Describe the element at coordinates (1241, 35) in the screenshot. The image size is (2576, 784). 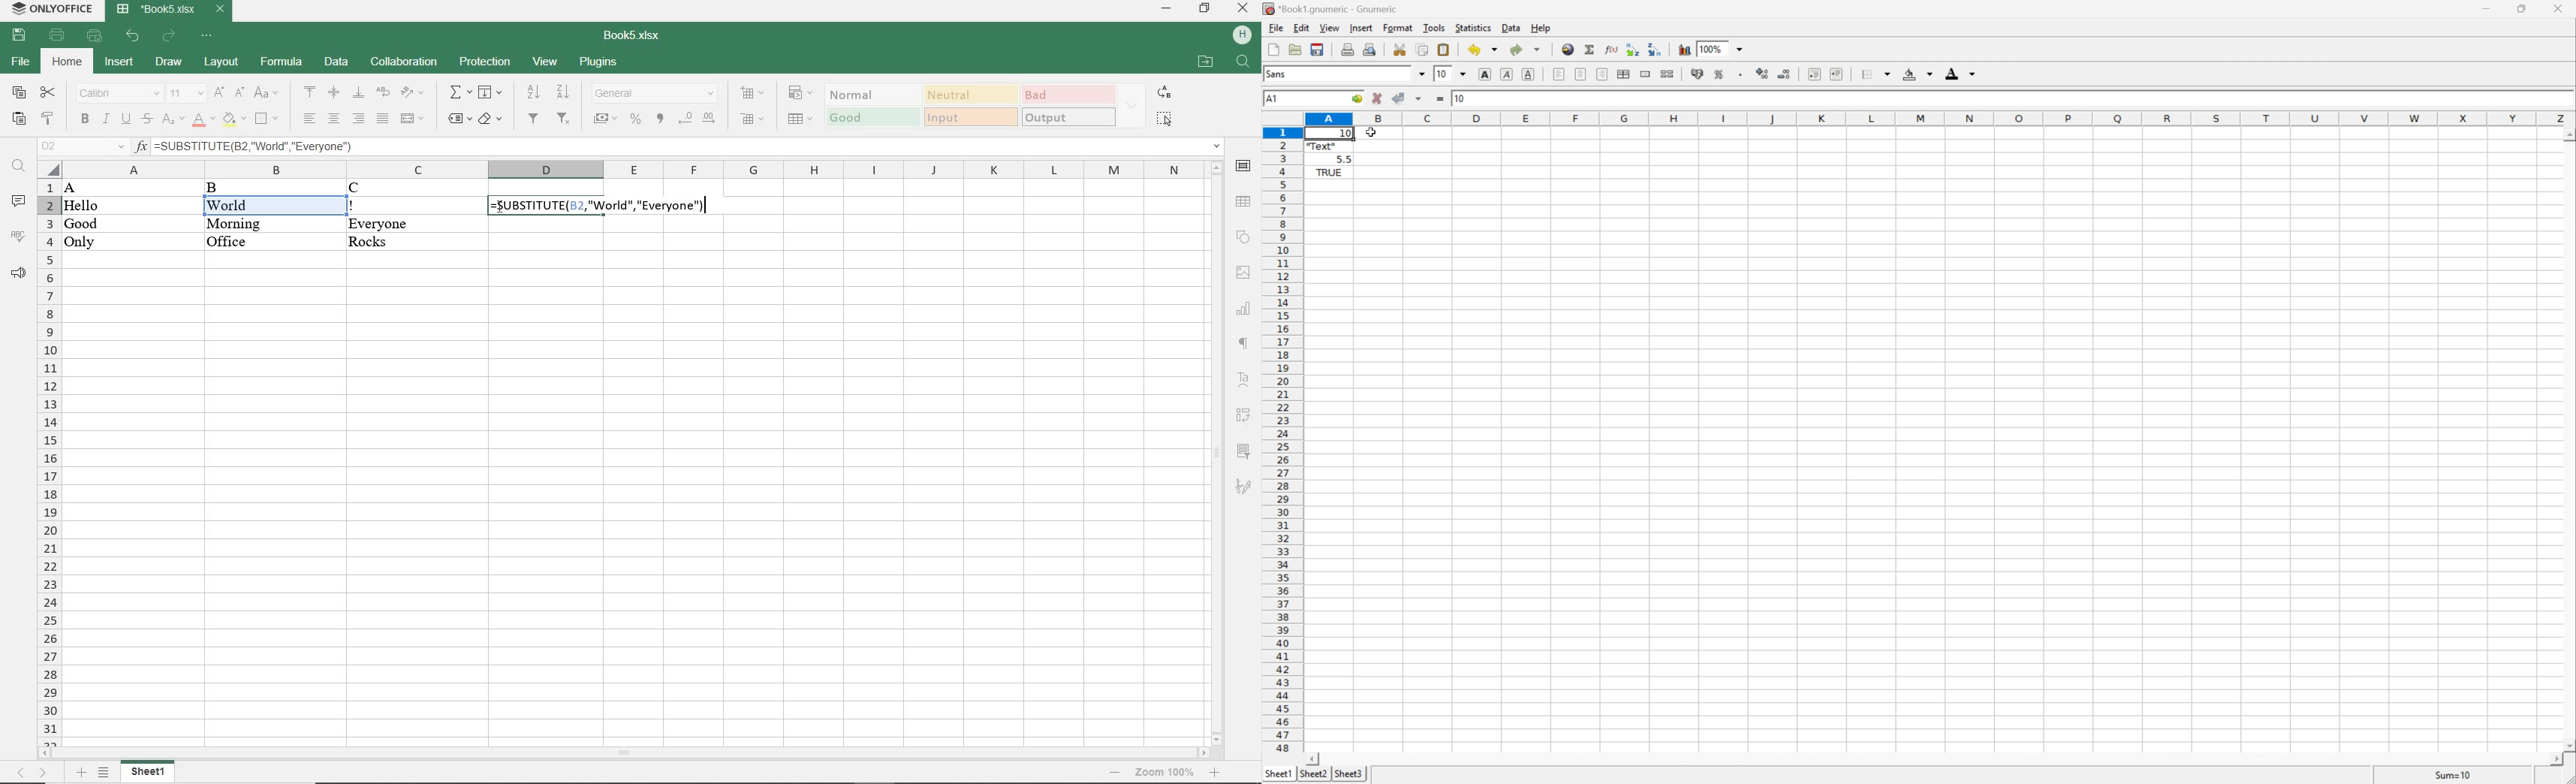
I see `hp` at that location.